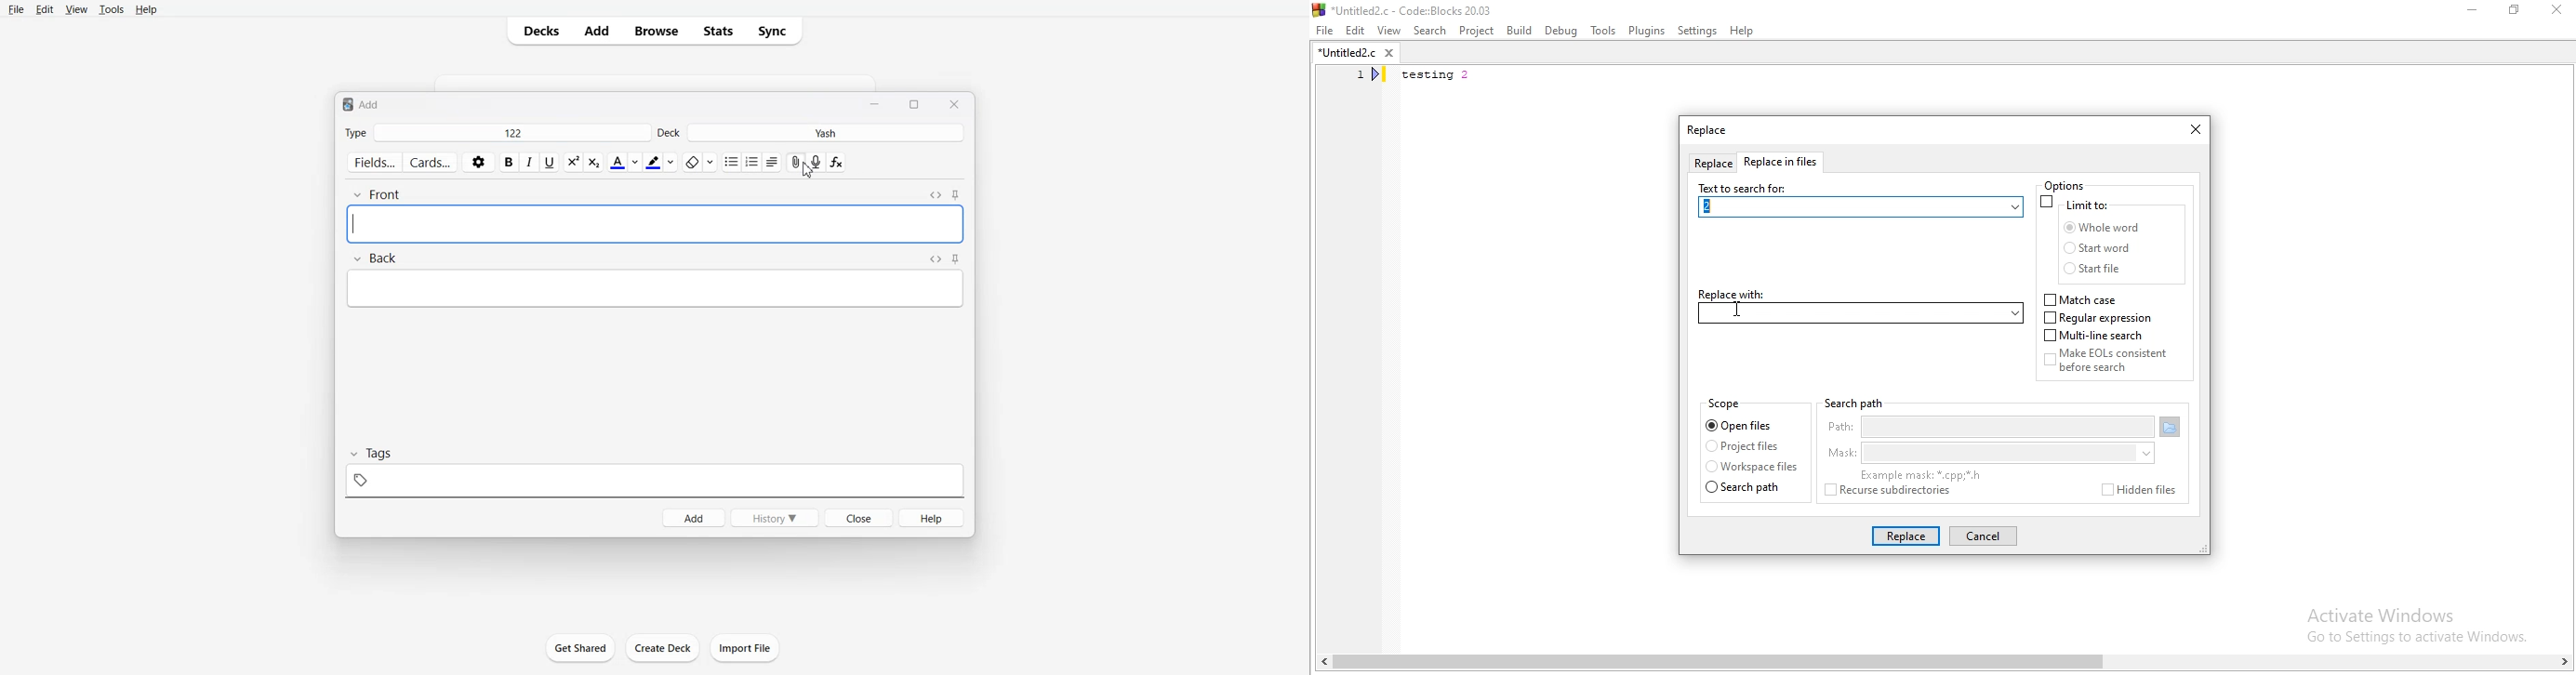  I want to click on Back, so click(378, 257).